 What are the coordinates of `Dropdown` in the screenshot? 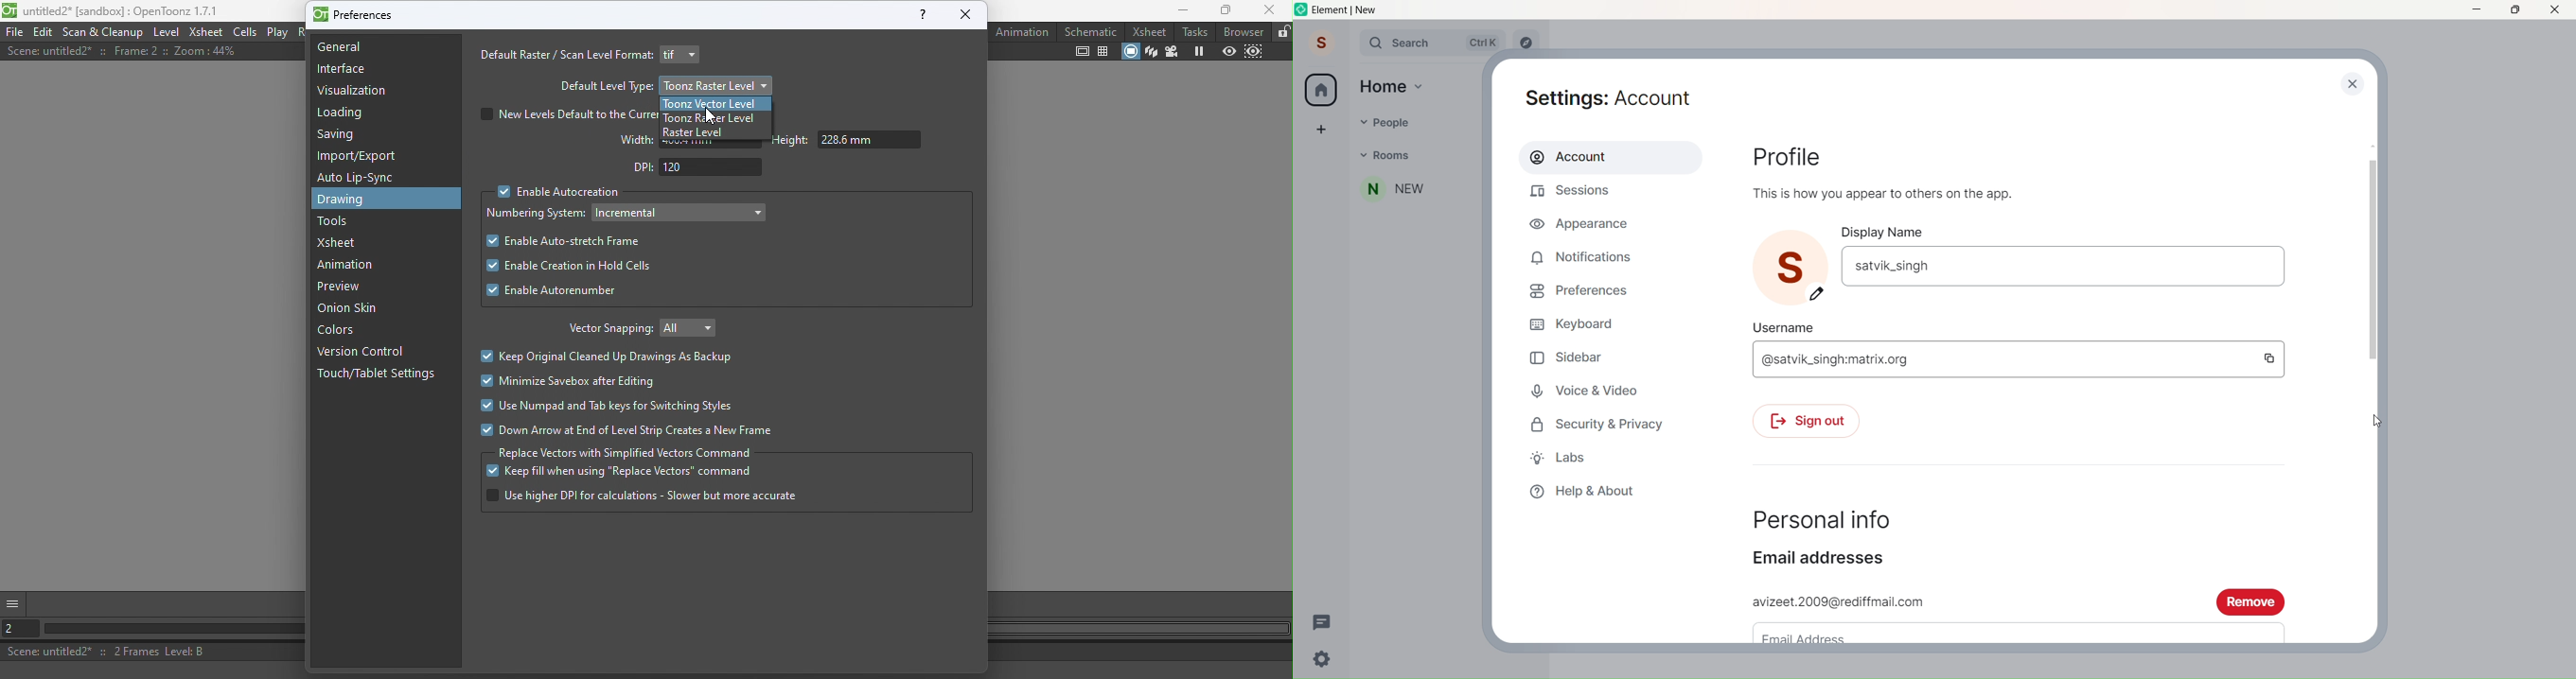 It's located at (1360, 121).